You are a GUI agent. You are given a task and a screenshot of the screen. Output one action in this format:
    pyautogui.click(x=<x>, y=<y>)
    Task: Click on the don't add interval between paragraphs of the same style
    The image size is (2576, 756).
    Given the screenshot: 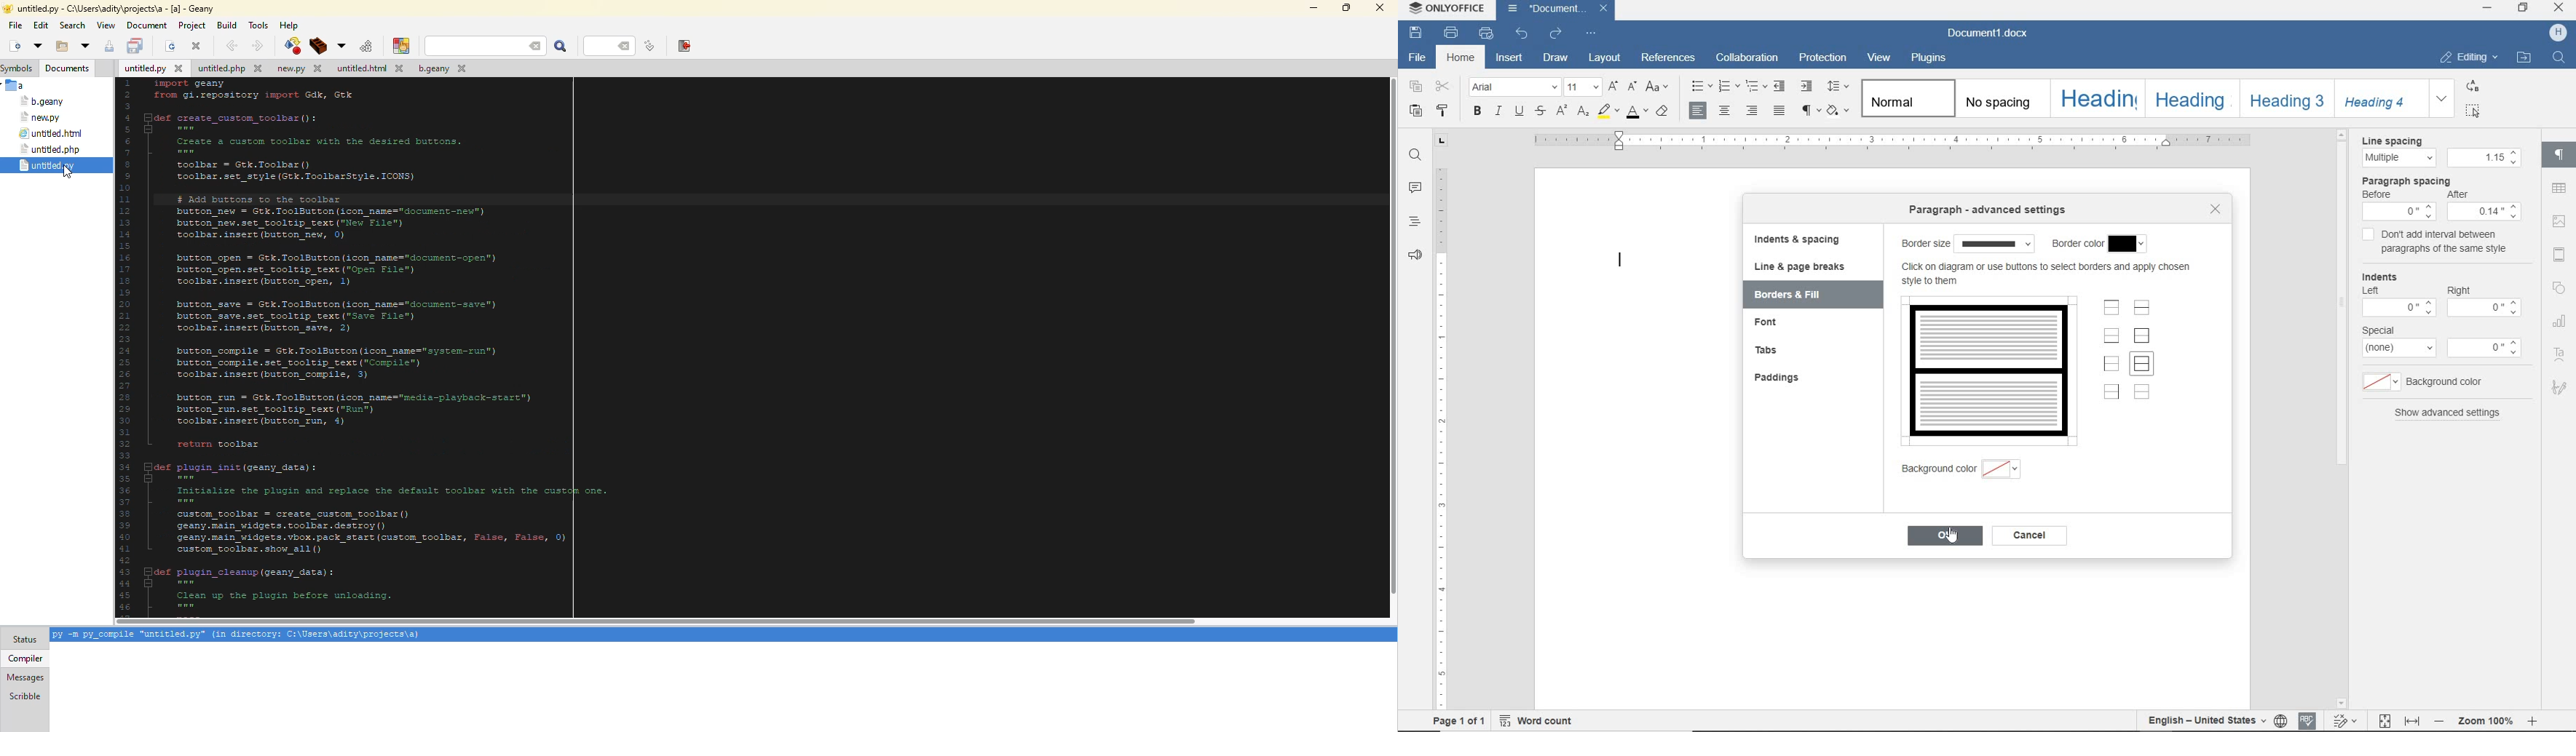 What is the action you would take?
    pyautogui.click(x=2436, y=243)
    